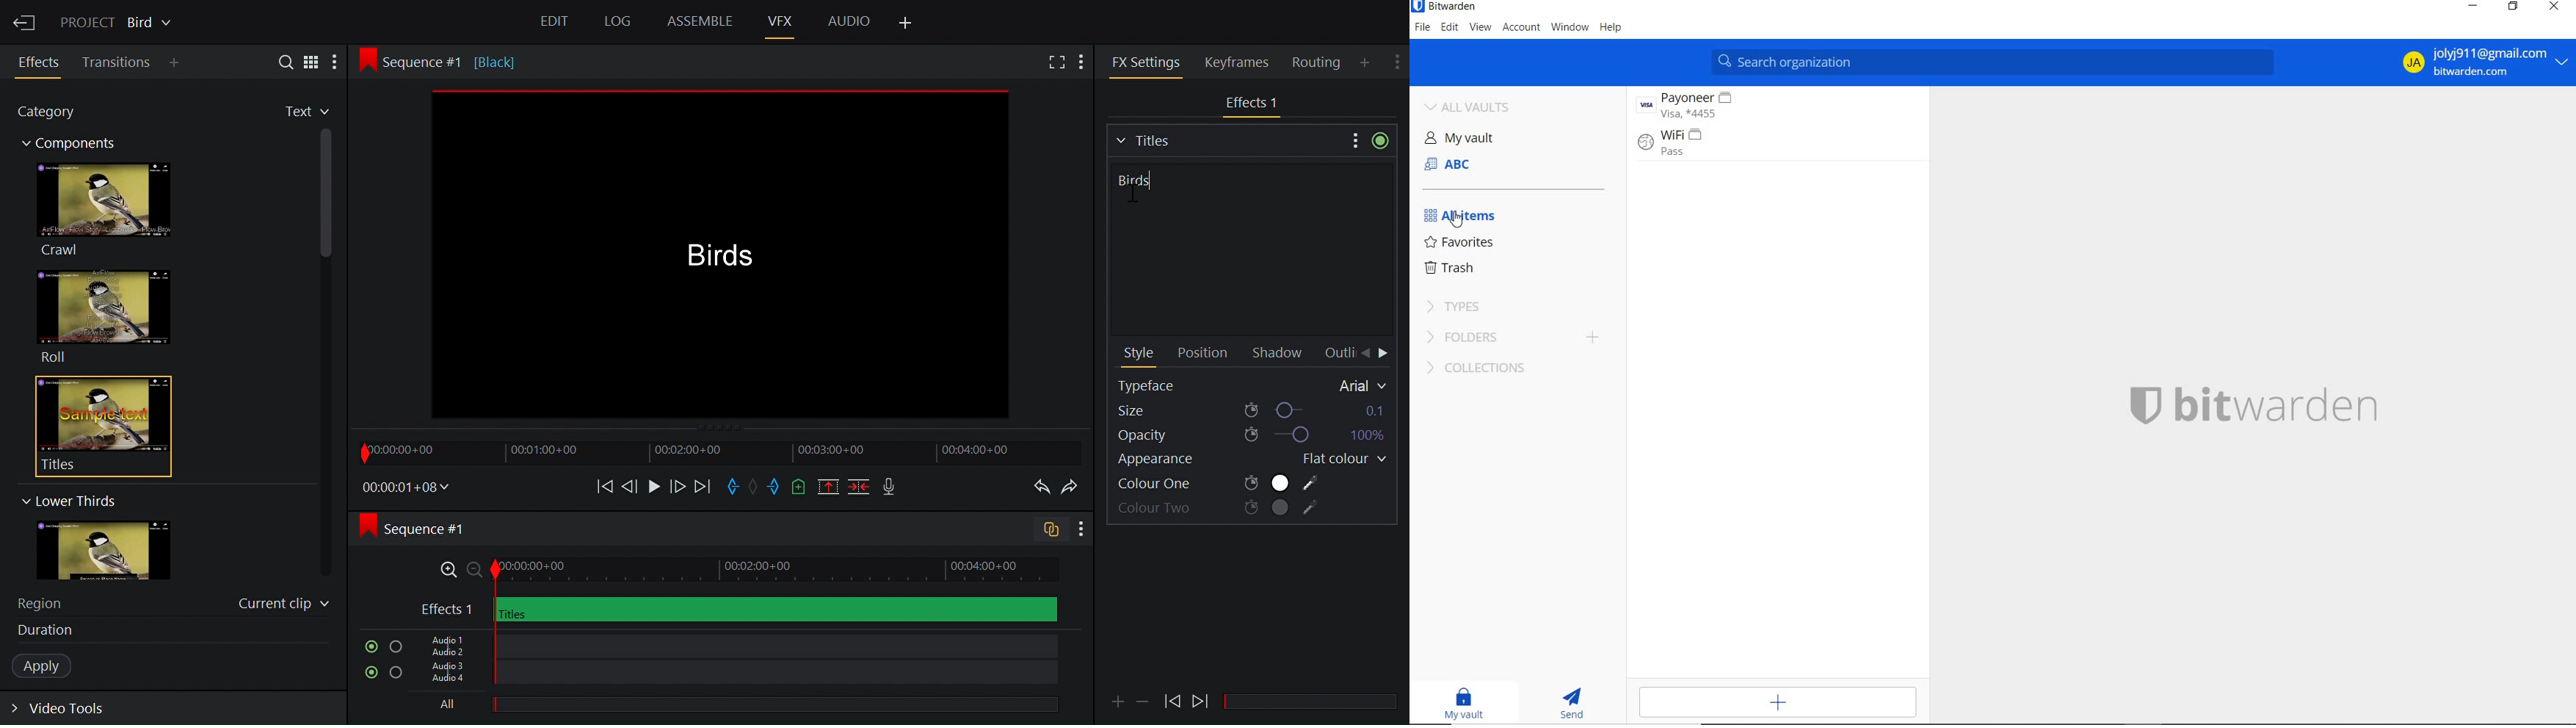  What do you see at coordinates (50, 630) in the screenshot?
I see `` at bounding box center [50, 630].